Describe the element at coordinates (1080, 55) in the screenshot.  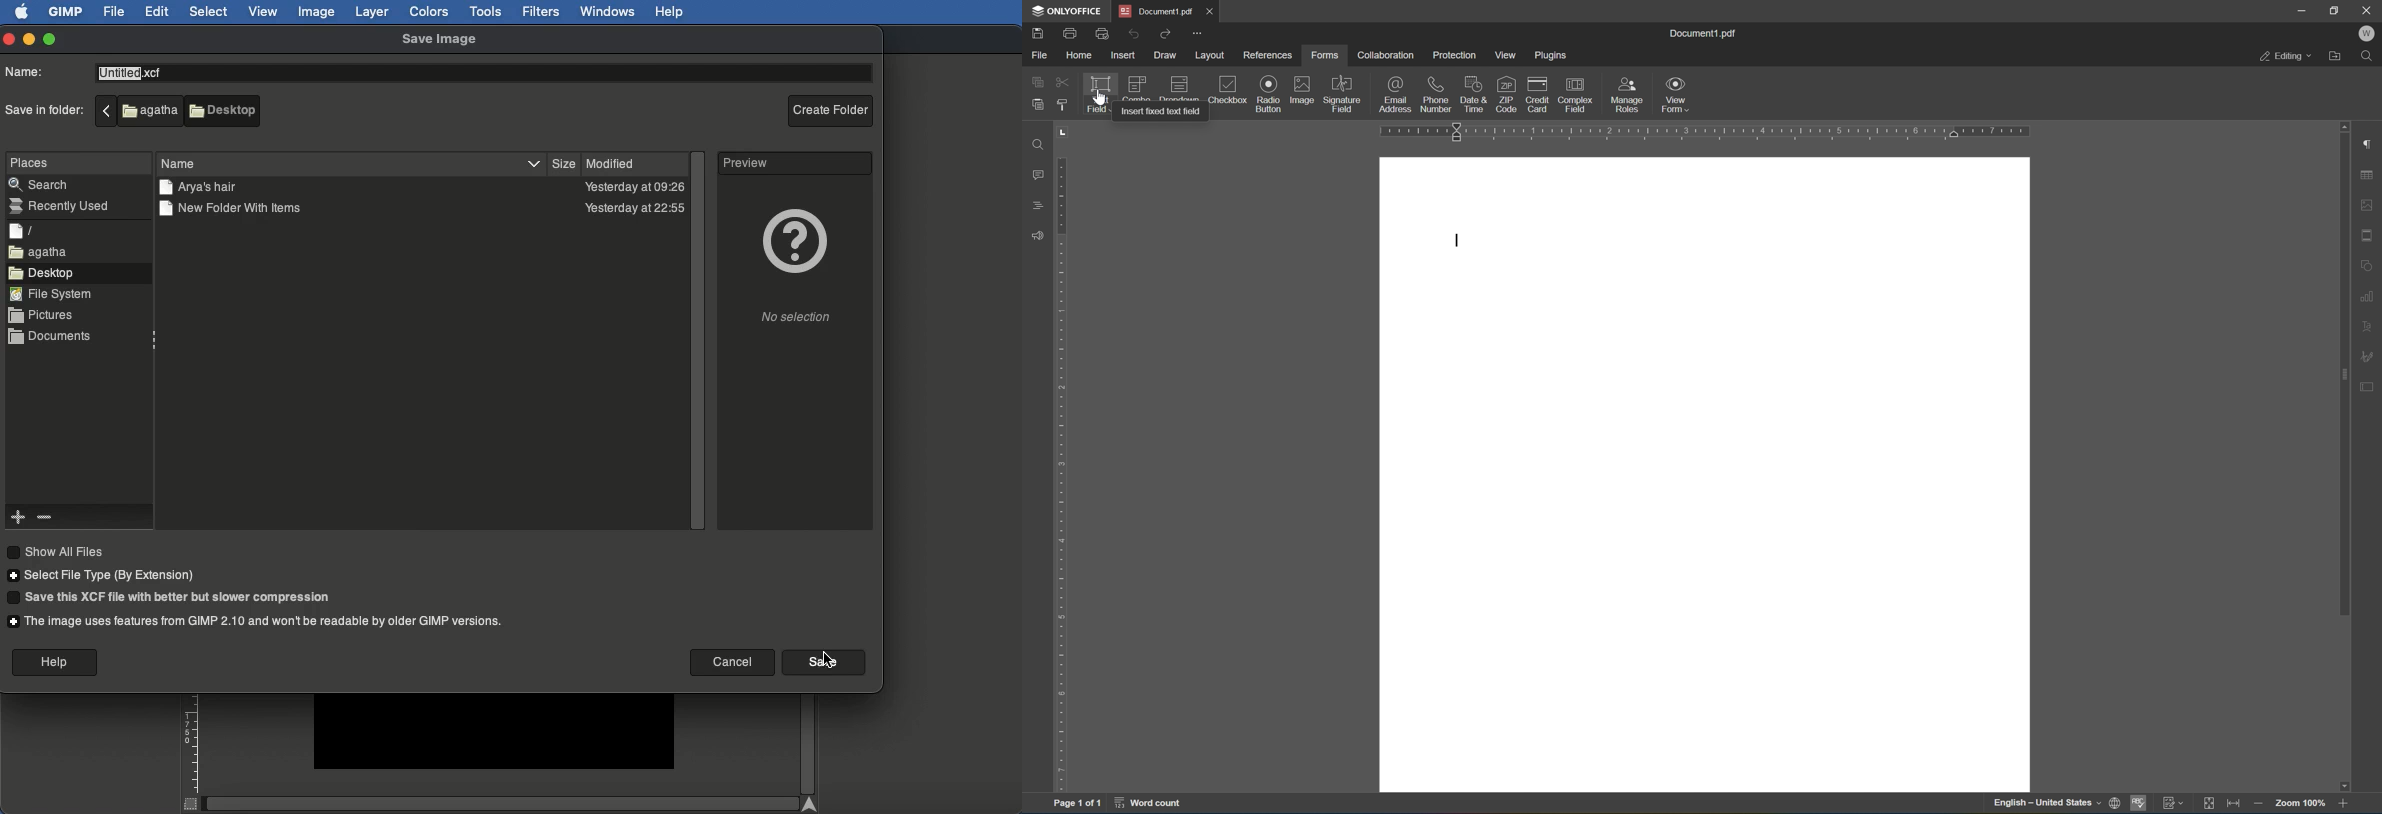
I see `home` at that location.